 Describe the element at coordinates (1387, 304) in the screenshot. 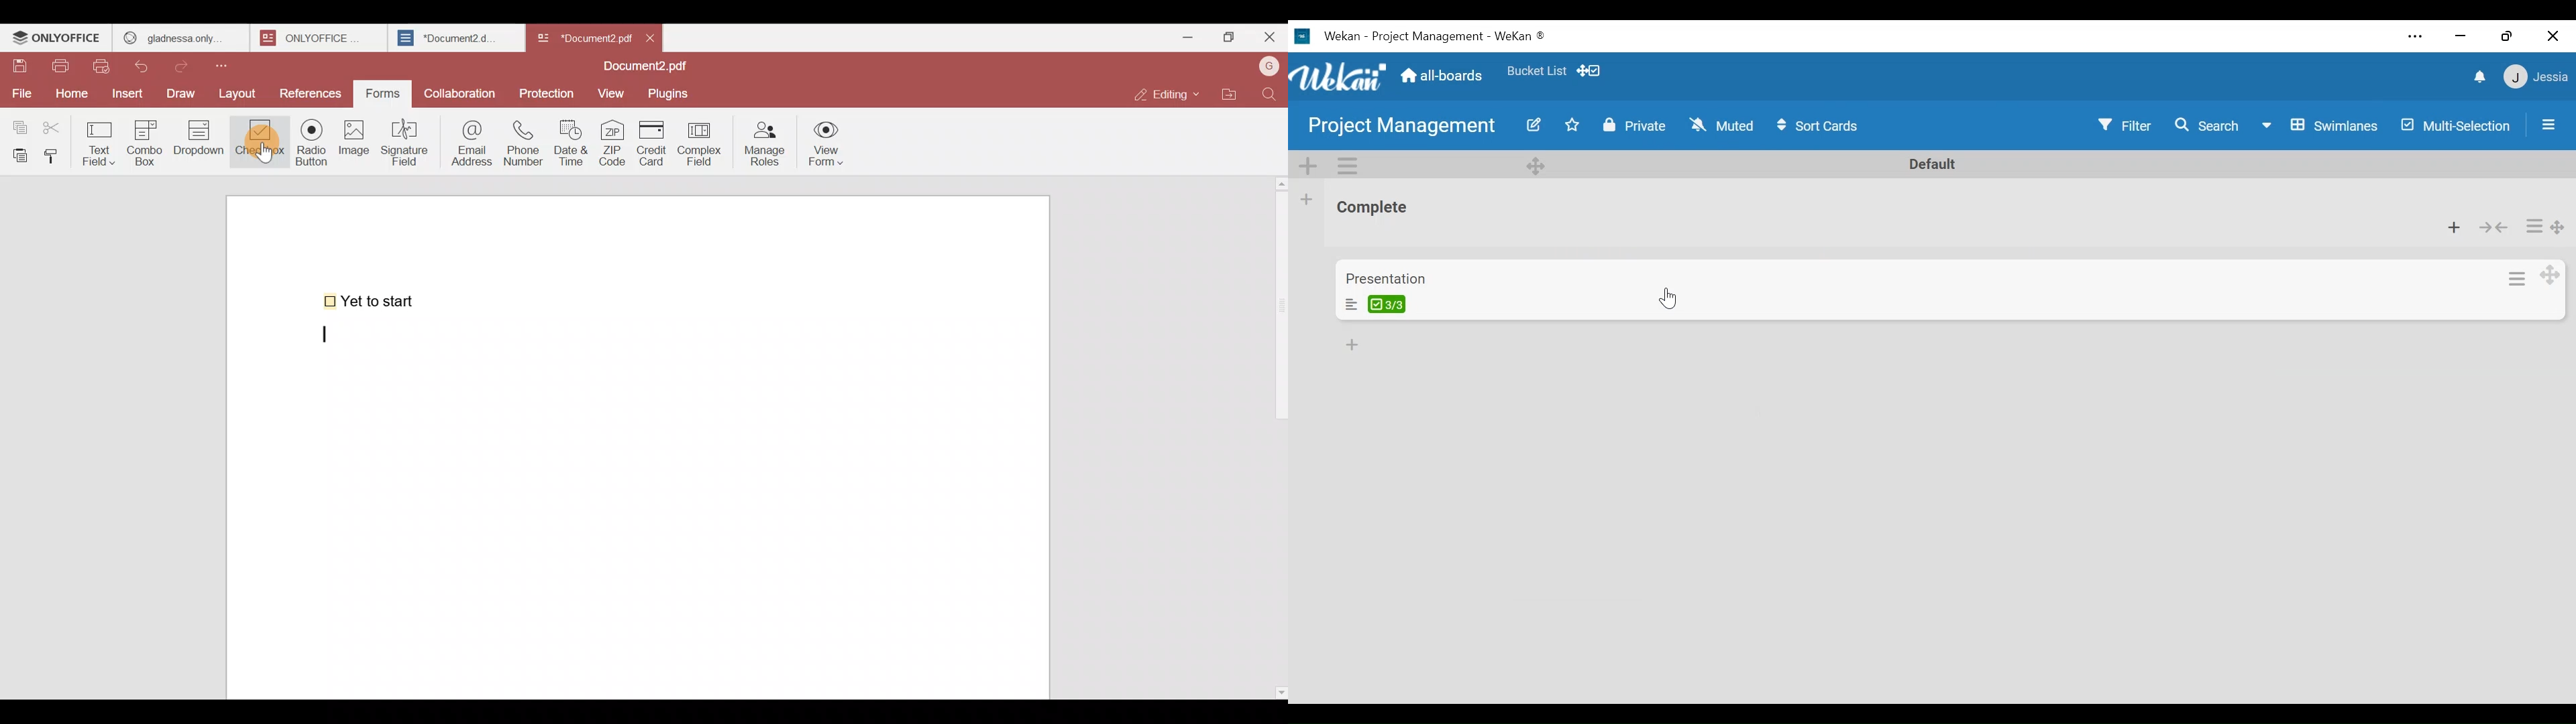

I see `Checklist` at that location.